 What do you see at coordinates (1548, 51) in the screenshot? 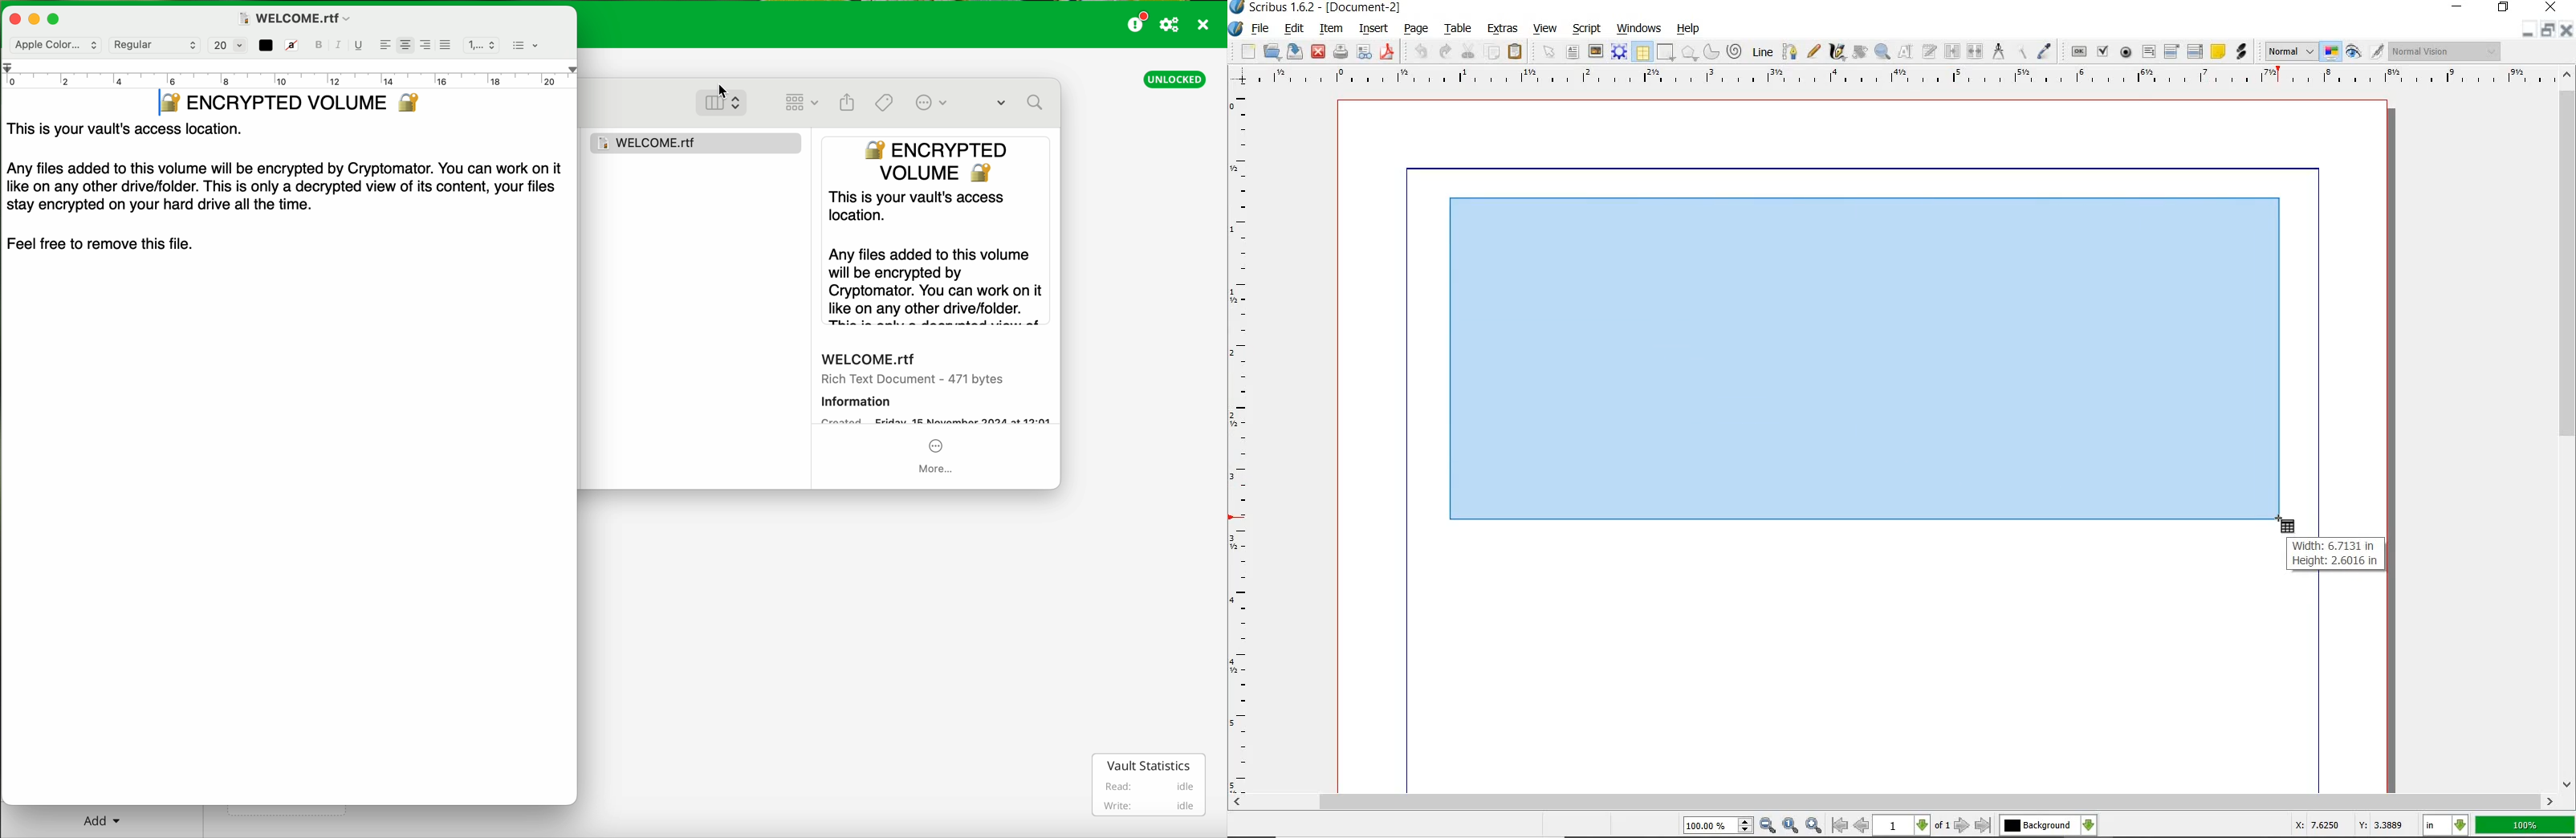
I see `select item` at bounding box center [1548, 51].